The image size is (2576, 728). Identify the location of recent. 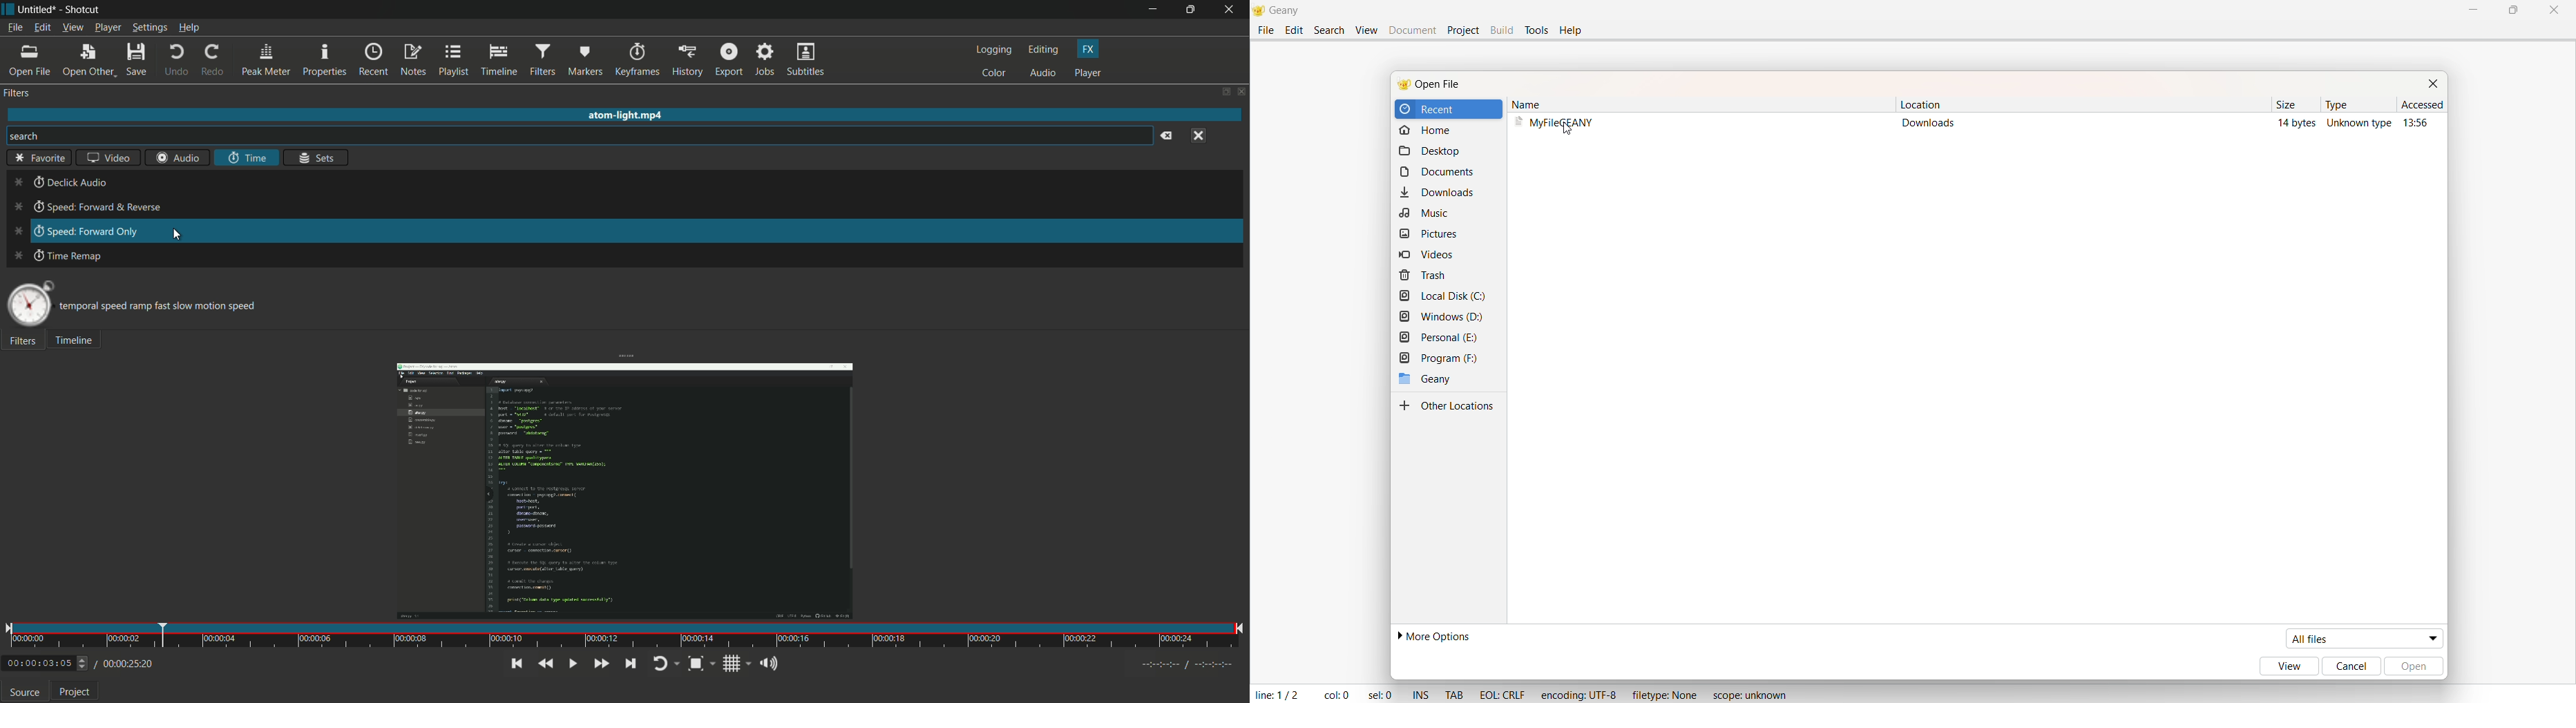
(1438, 109).